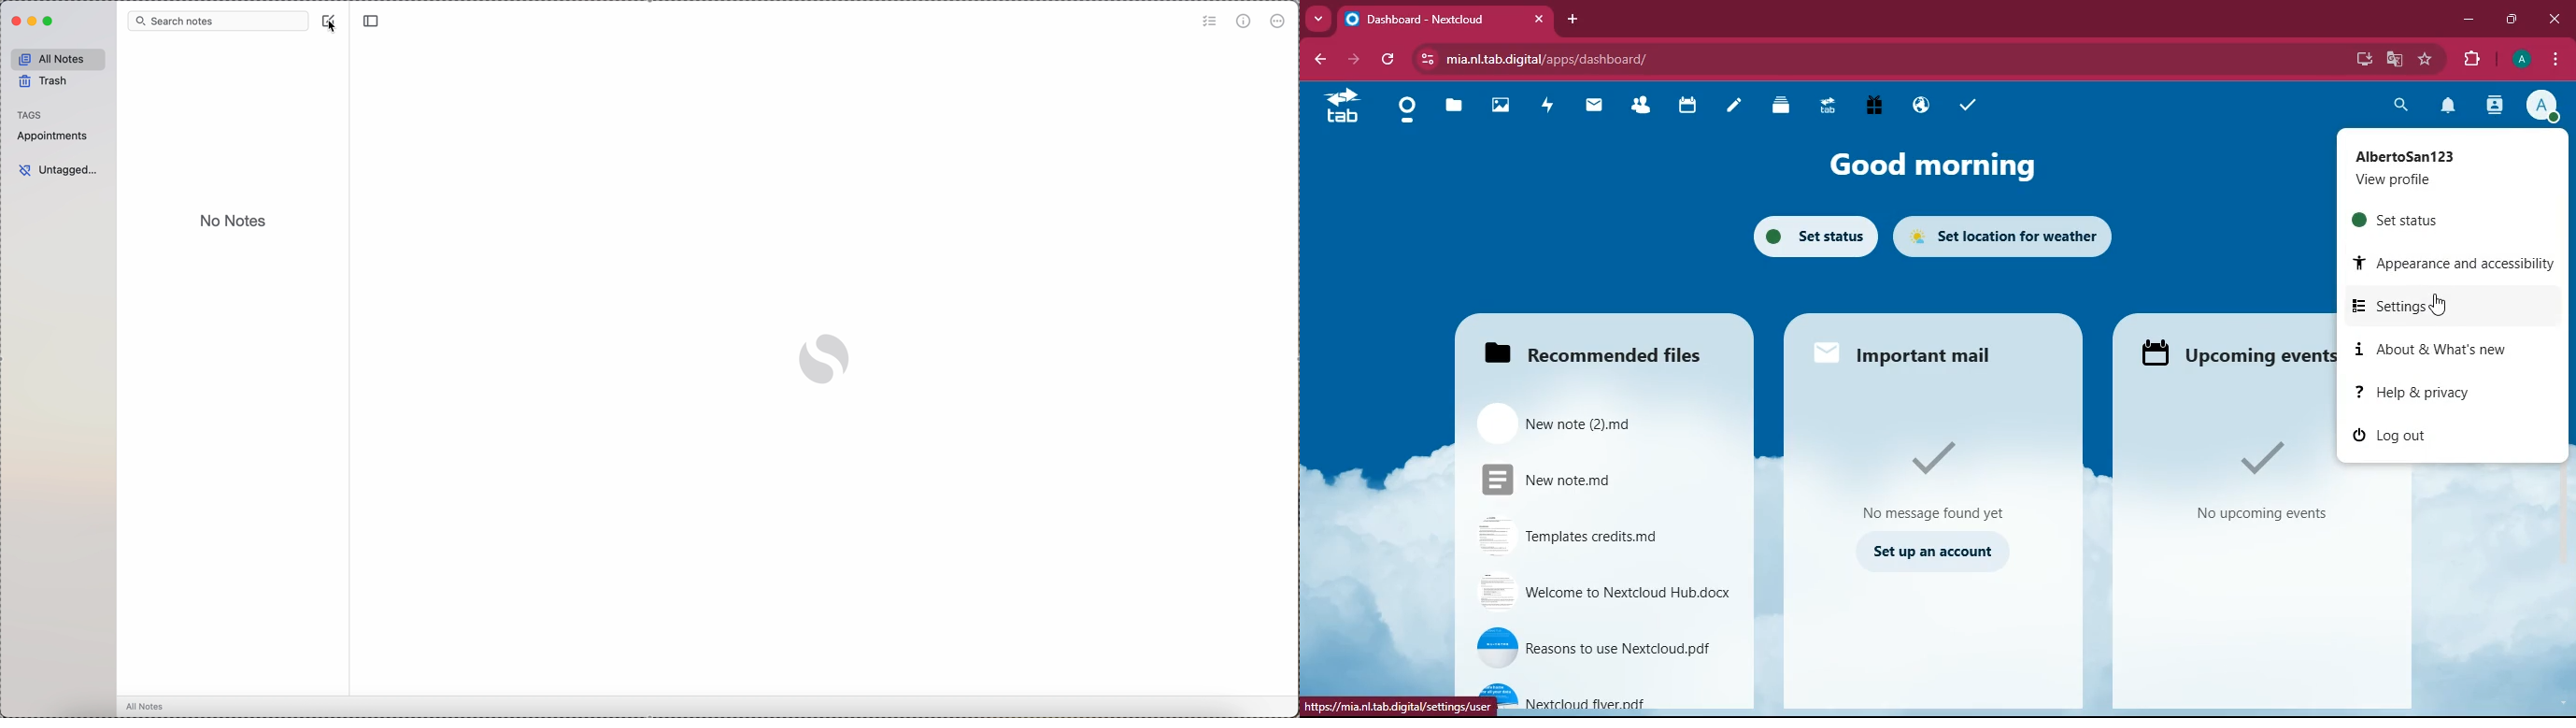  Describe the element at coordinates (1733, 108) in the screenshot. I see `notes` at that location.